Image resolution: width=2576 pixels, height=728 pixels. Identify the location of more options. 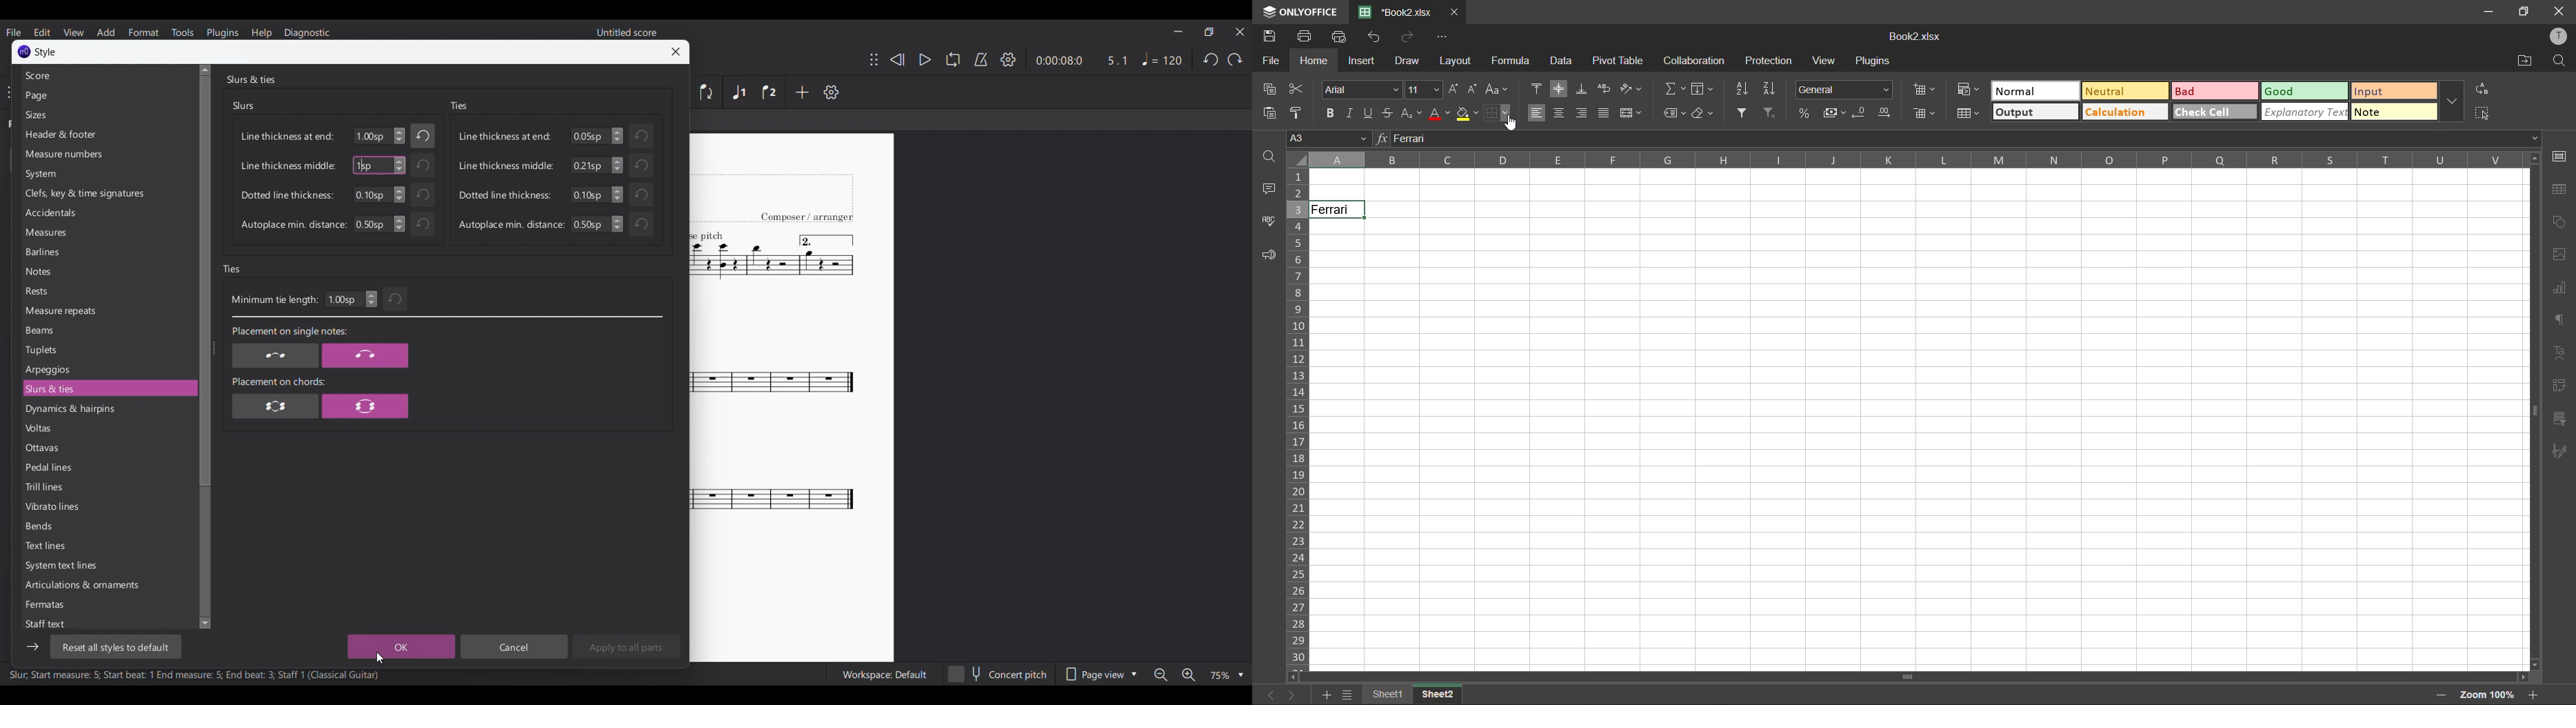
(2453, 102).